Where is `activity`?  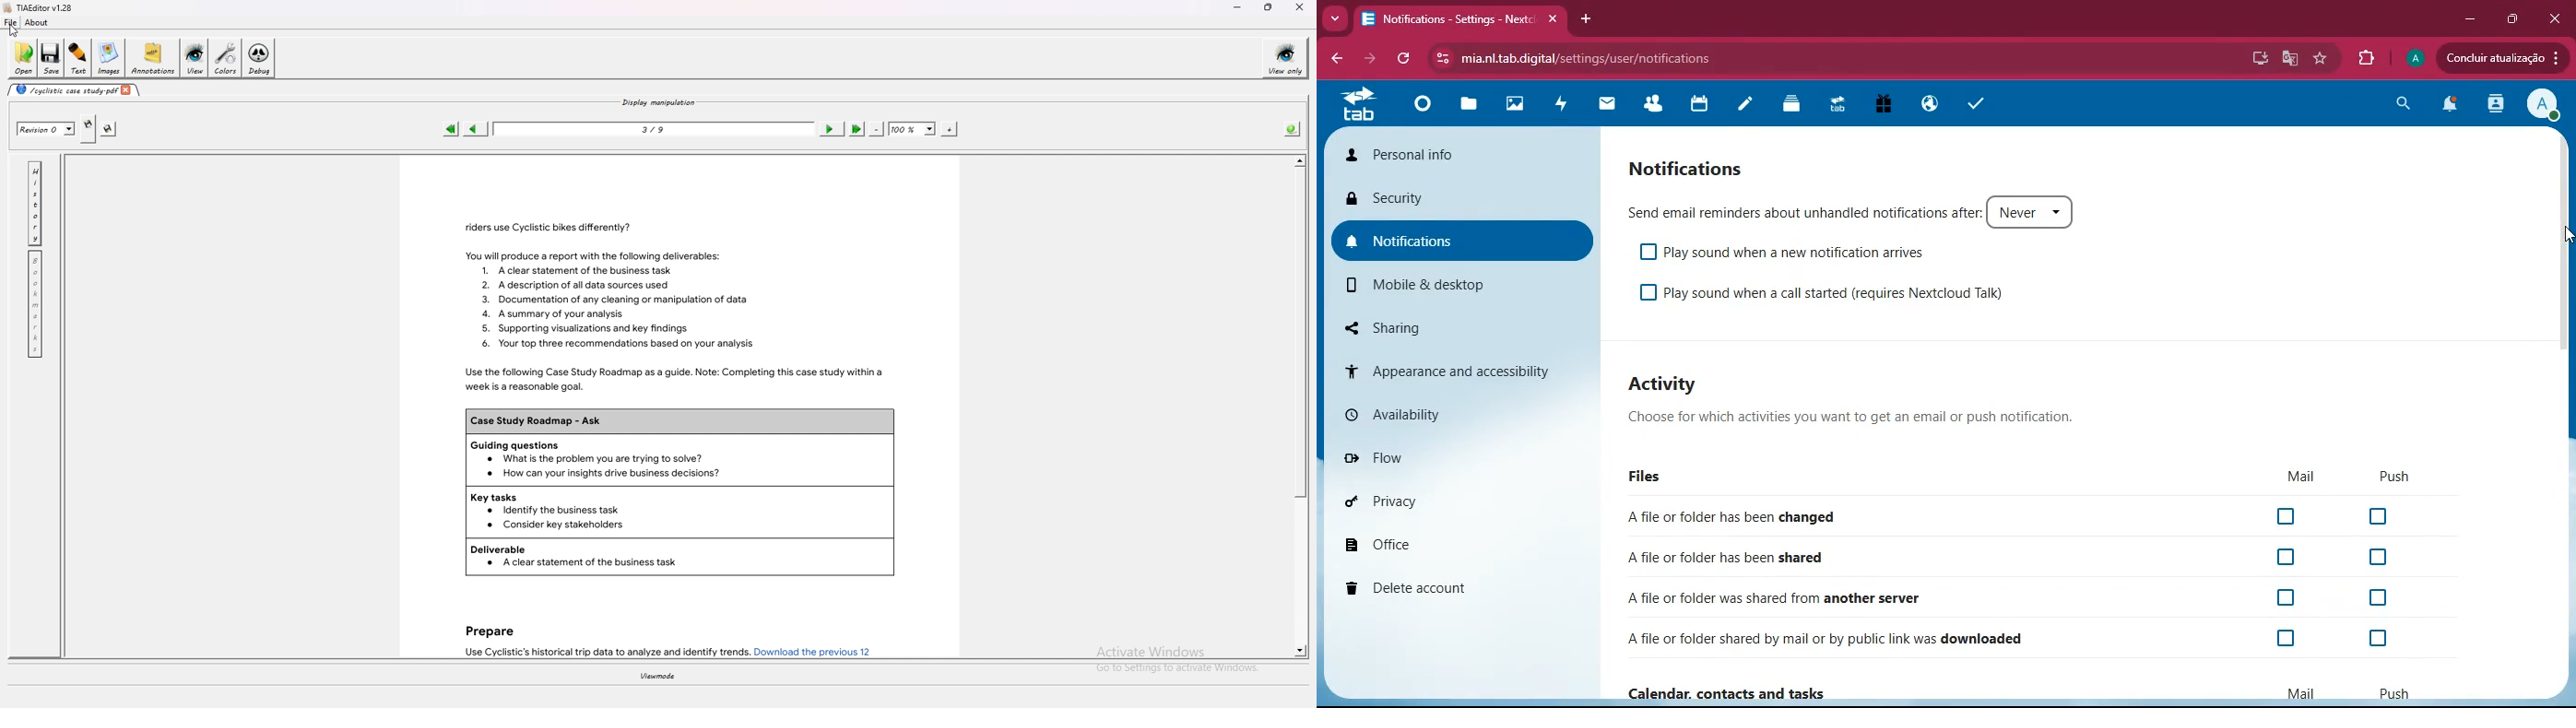
activity is located at coordinates (1566, 107).